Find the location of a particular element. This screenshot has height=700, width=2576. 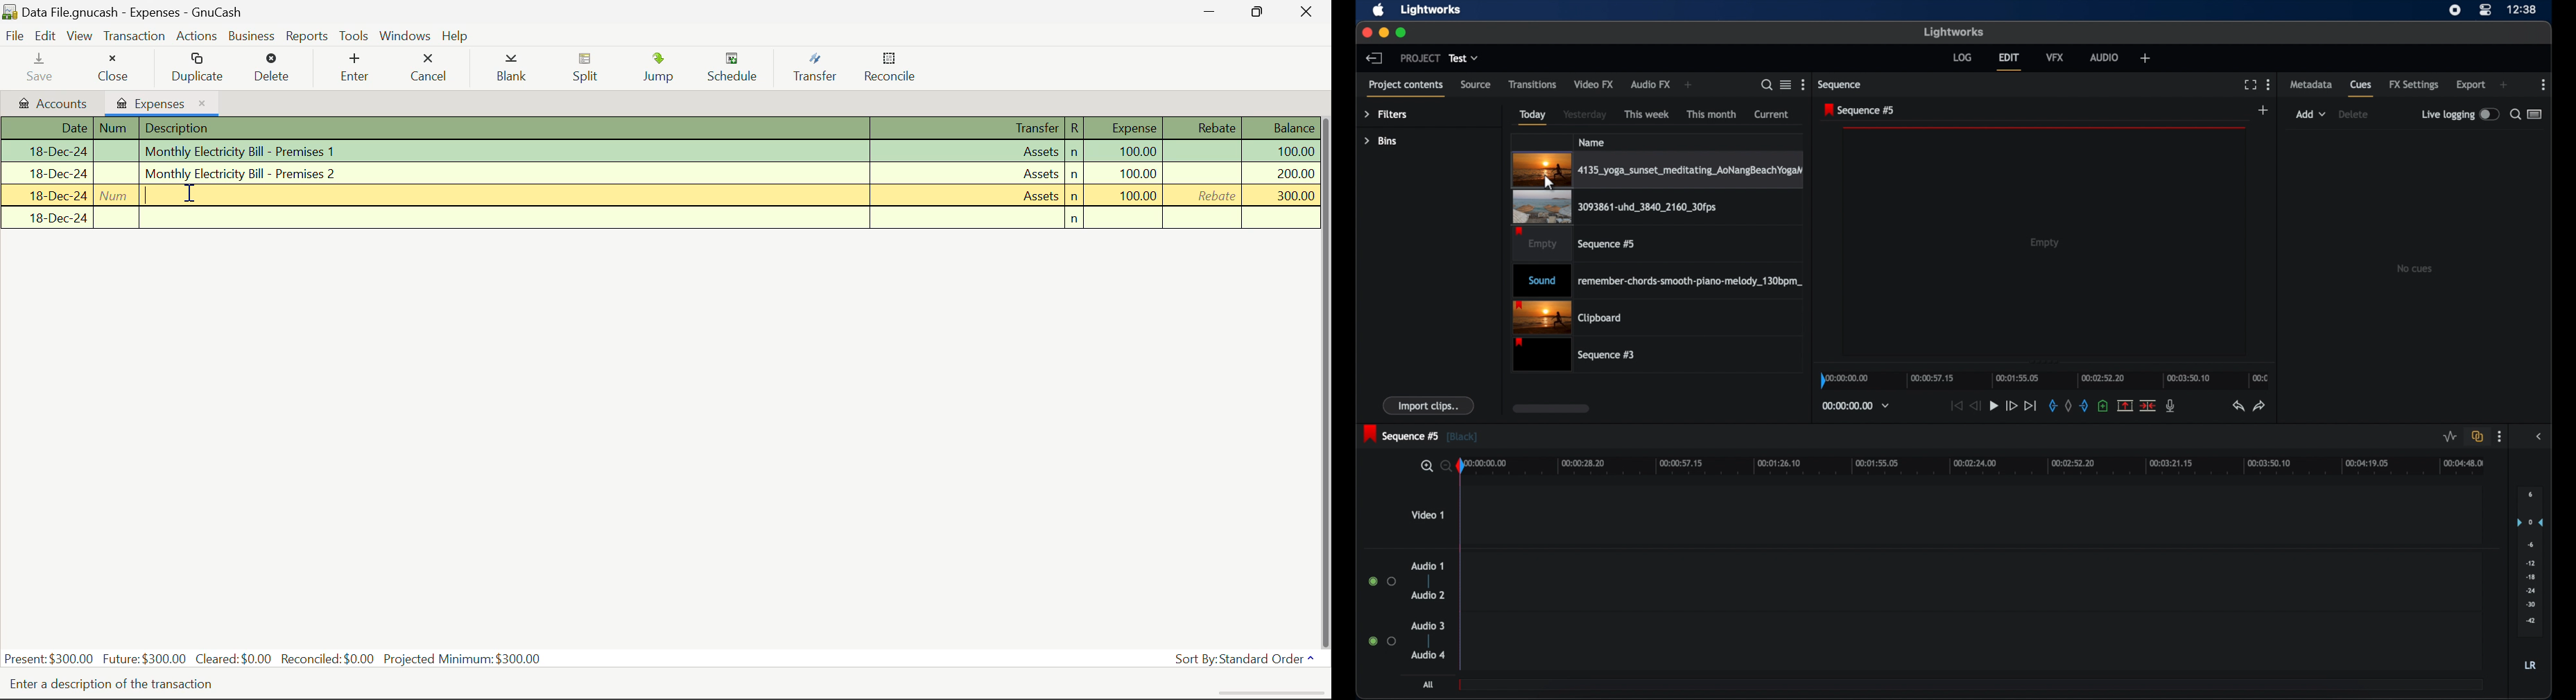

more options is located at coordinates (2269, 84).